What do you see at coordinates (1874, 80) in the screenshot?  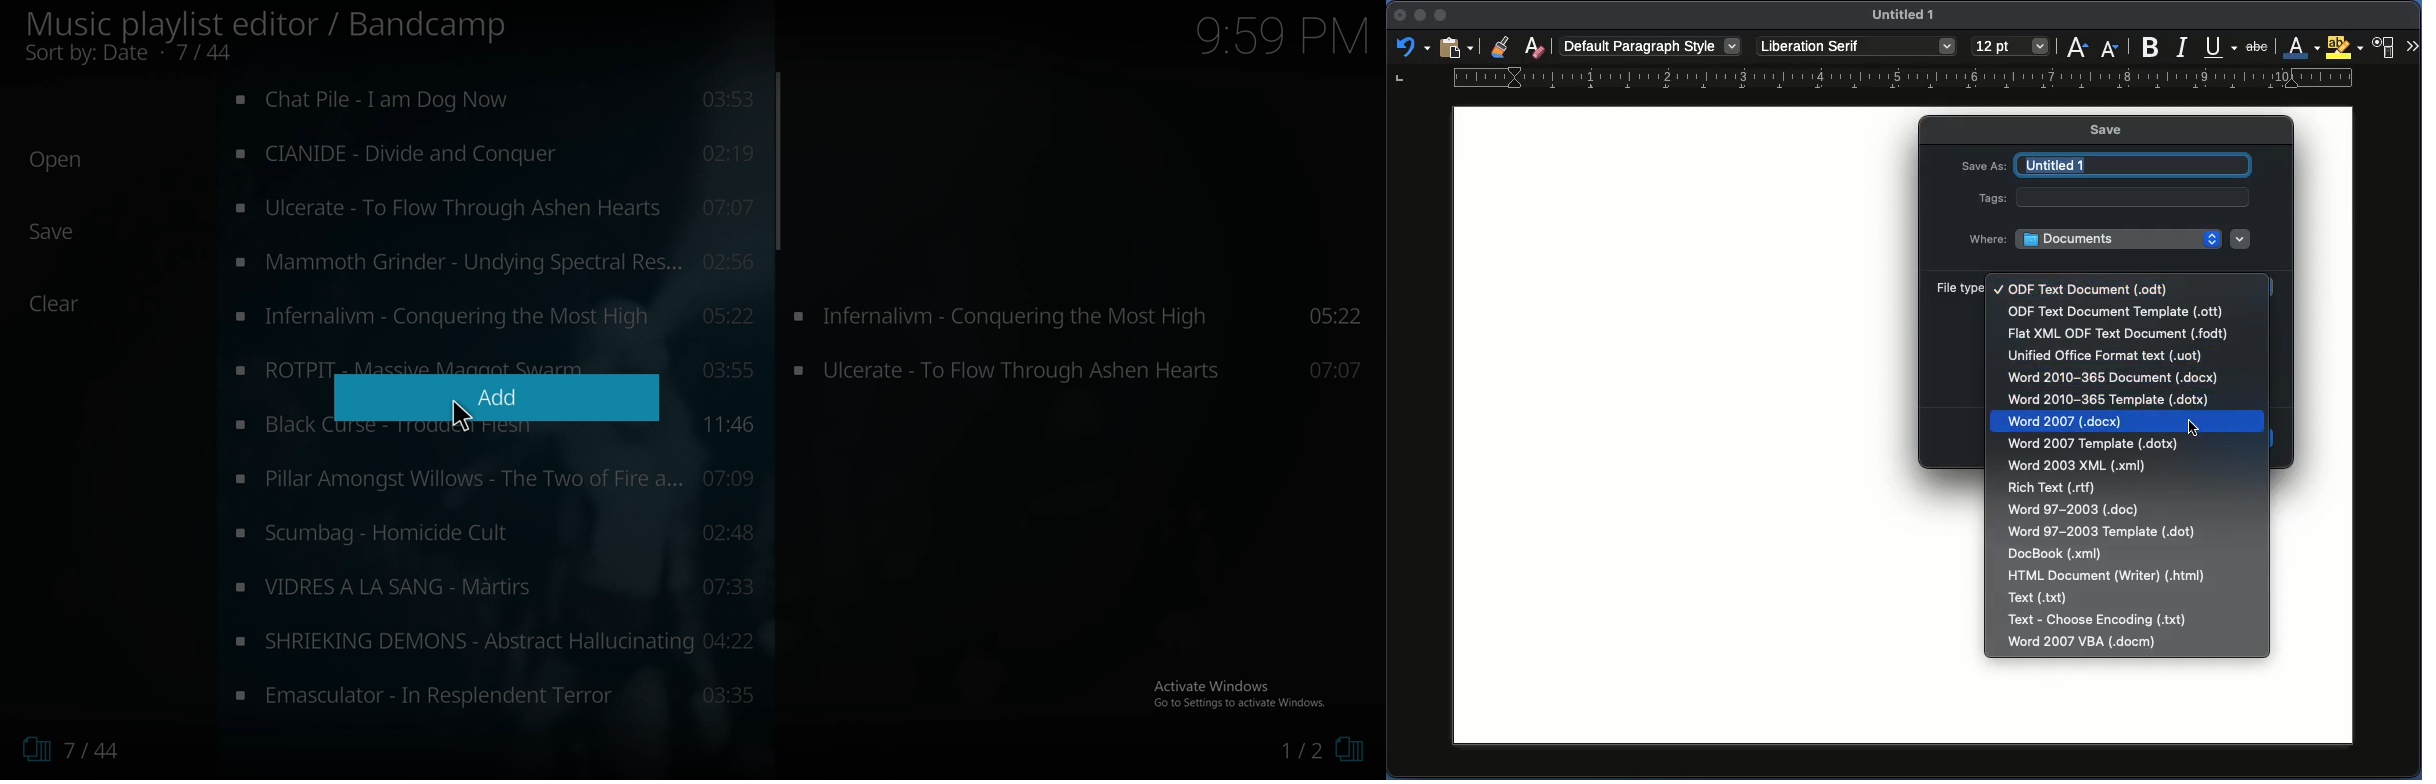 I see `Ruler` at bounding box center [1874, 80].